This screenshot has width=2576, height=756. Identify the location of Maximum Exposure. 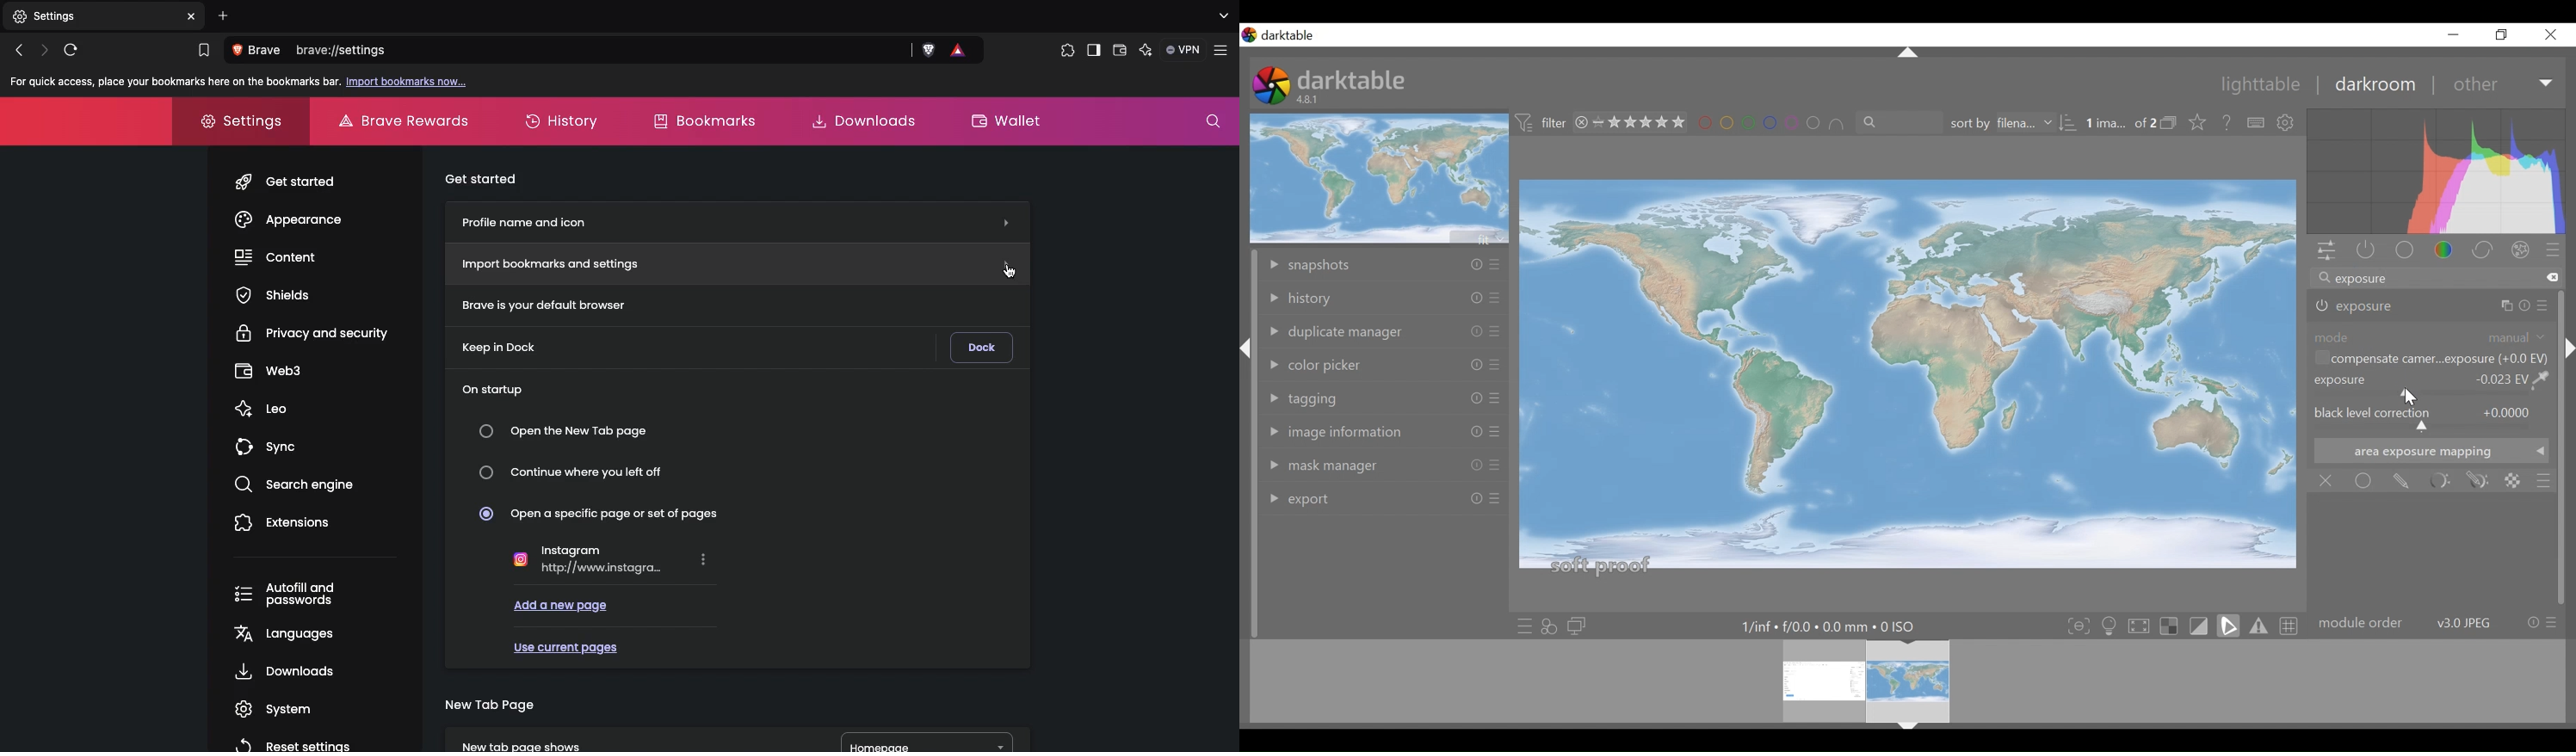
(1835, 627).